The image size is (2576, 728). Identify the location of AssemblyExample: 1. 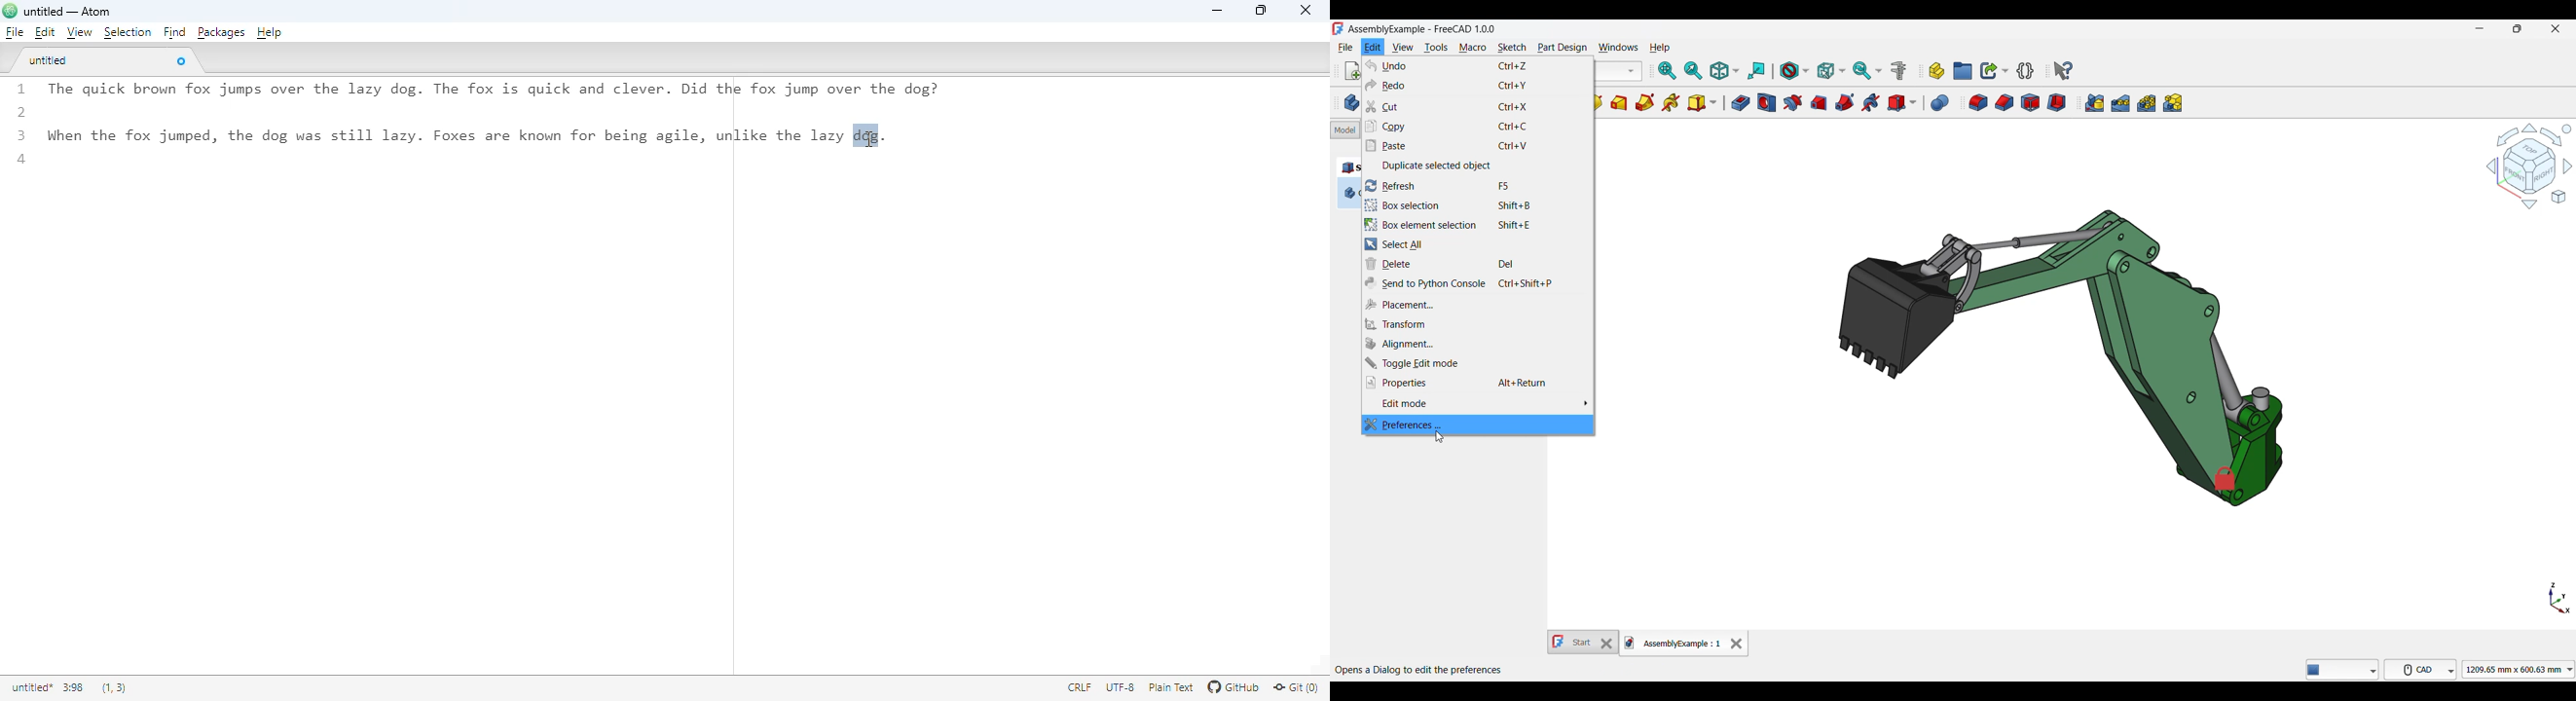
(1673, 645).